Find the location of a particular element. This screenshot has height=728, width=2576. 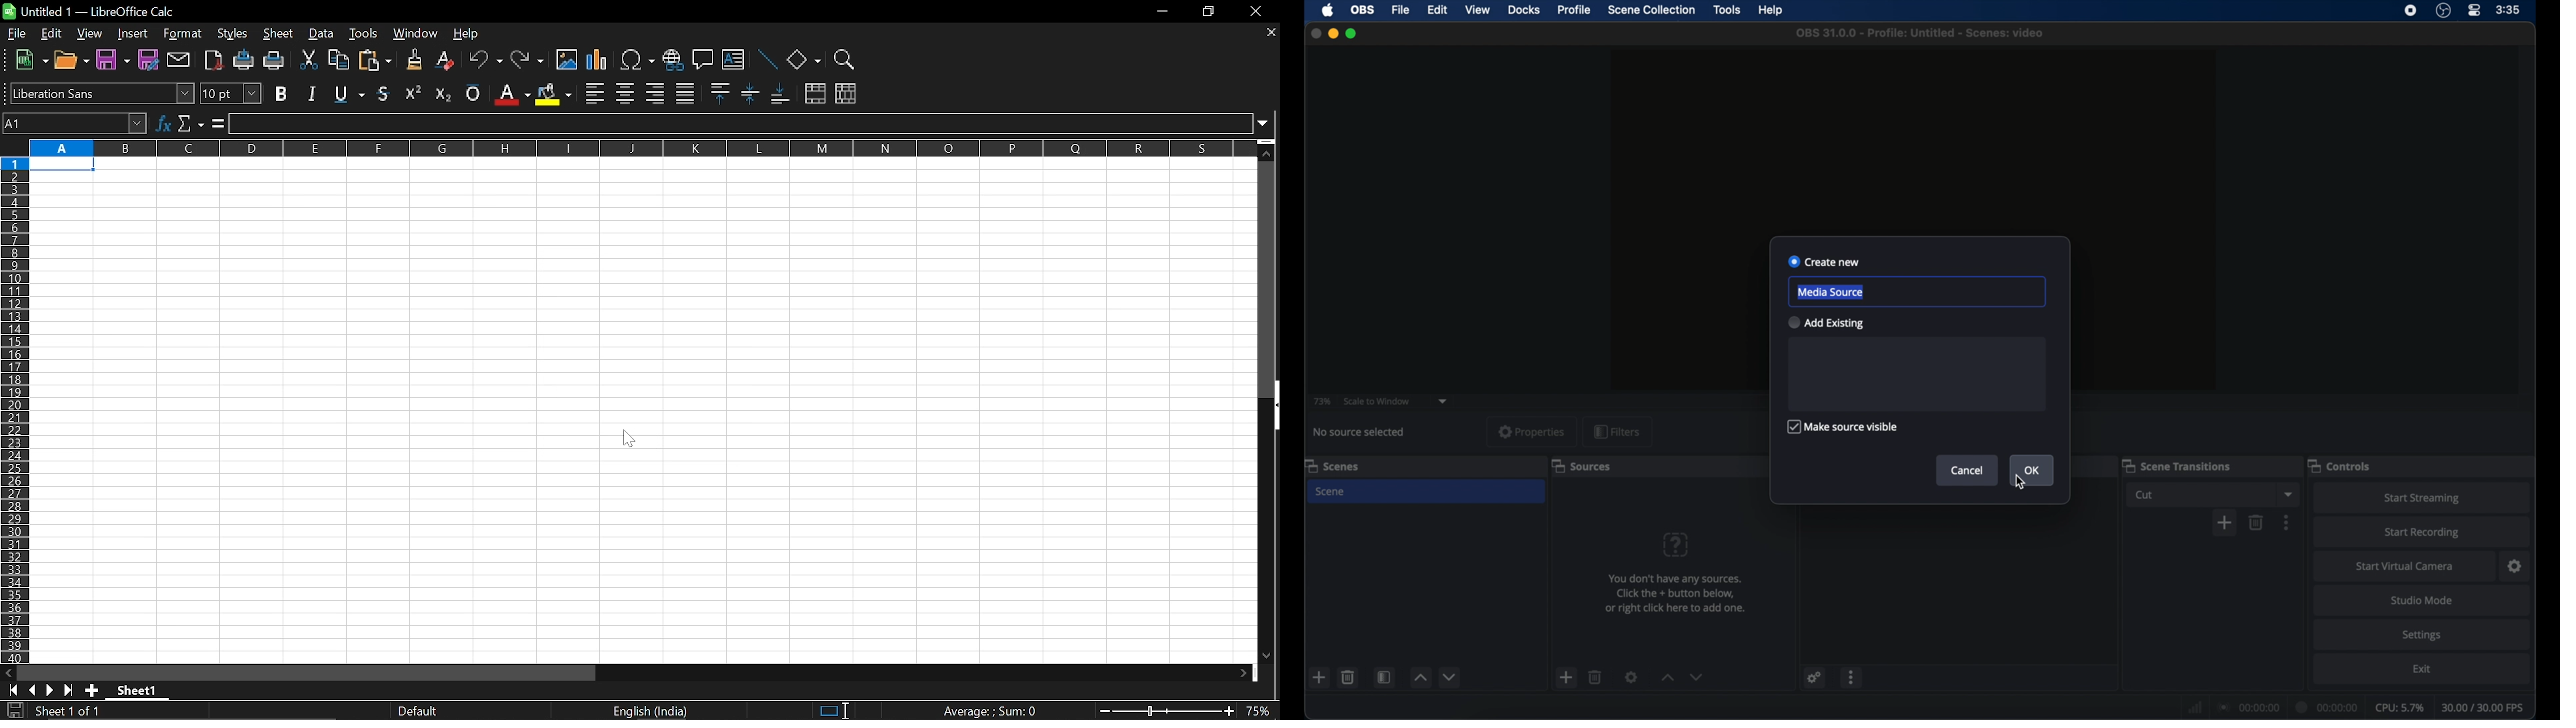

close is located at coordinates (1252, 13).